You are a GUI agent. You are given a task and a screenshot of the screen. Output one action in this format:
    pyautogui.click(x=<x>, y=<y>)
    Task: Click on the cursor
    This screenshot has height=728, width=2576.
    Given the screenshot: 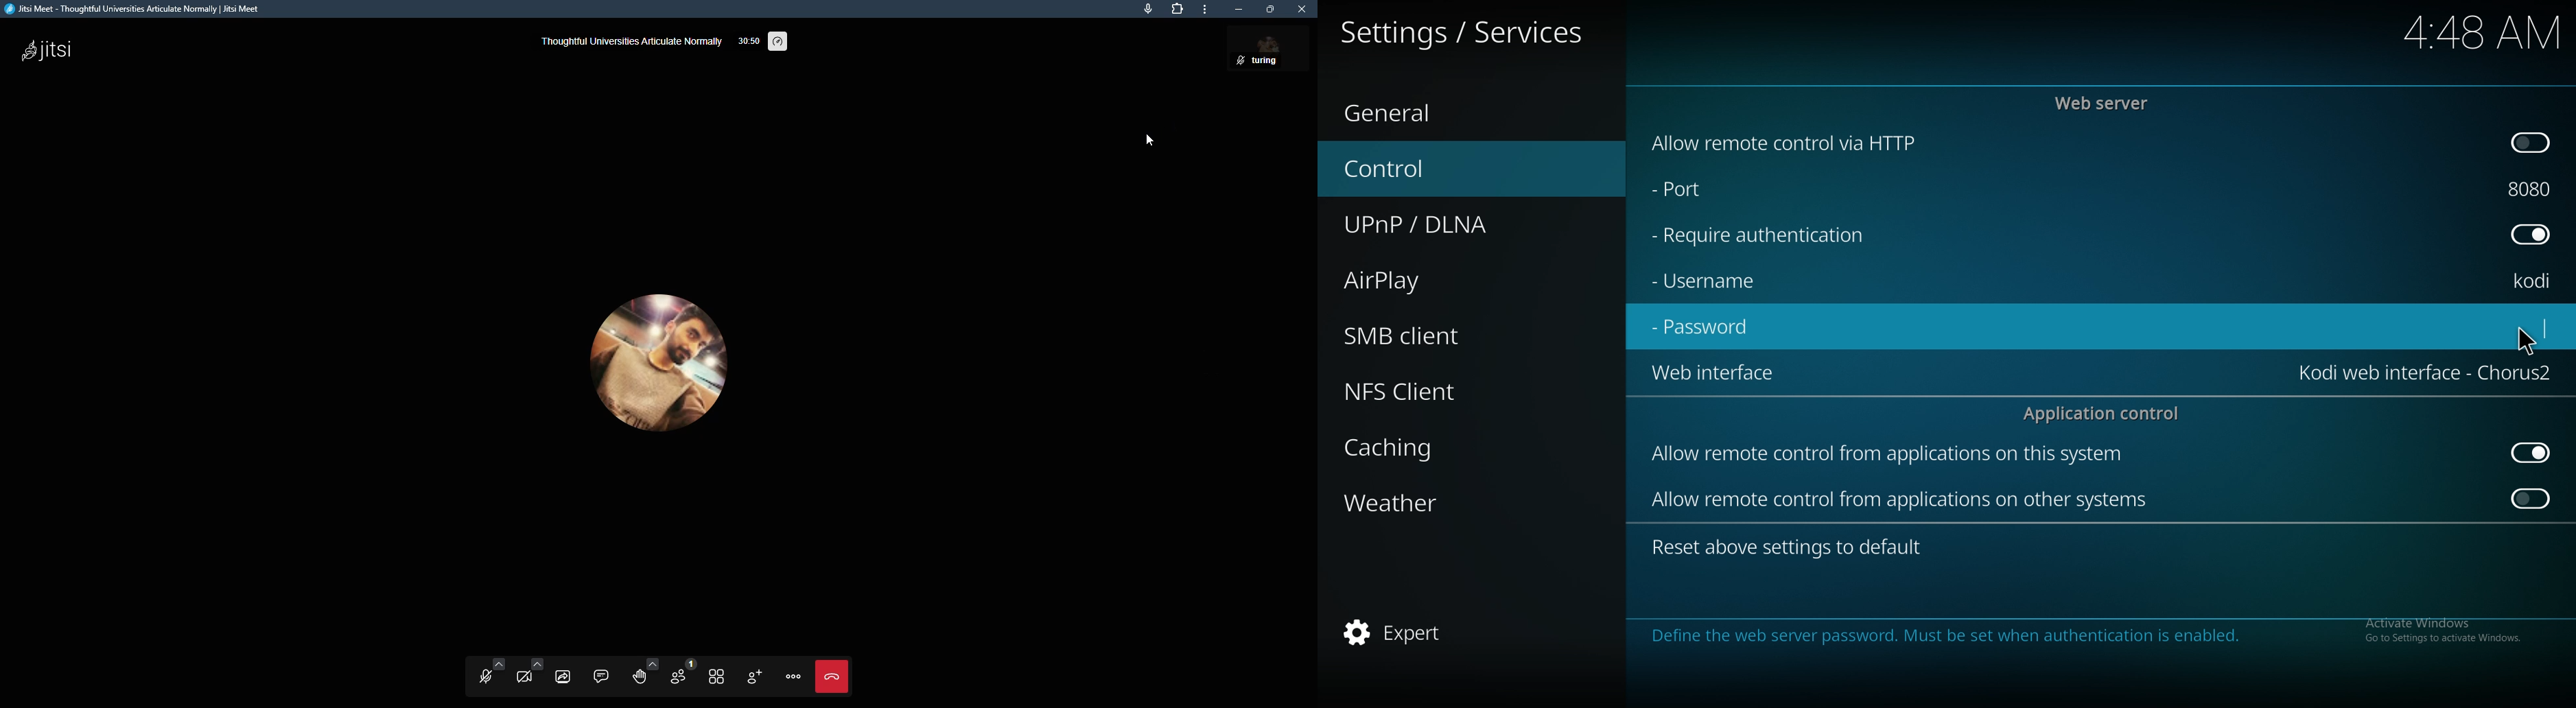 What is the action you would take?
    pyautogui.click(x=1153, y=137)
    